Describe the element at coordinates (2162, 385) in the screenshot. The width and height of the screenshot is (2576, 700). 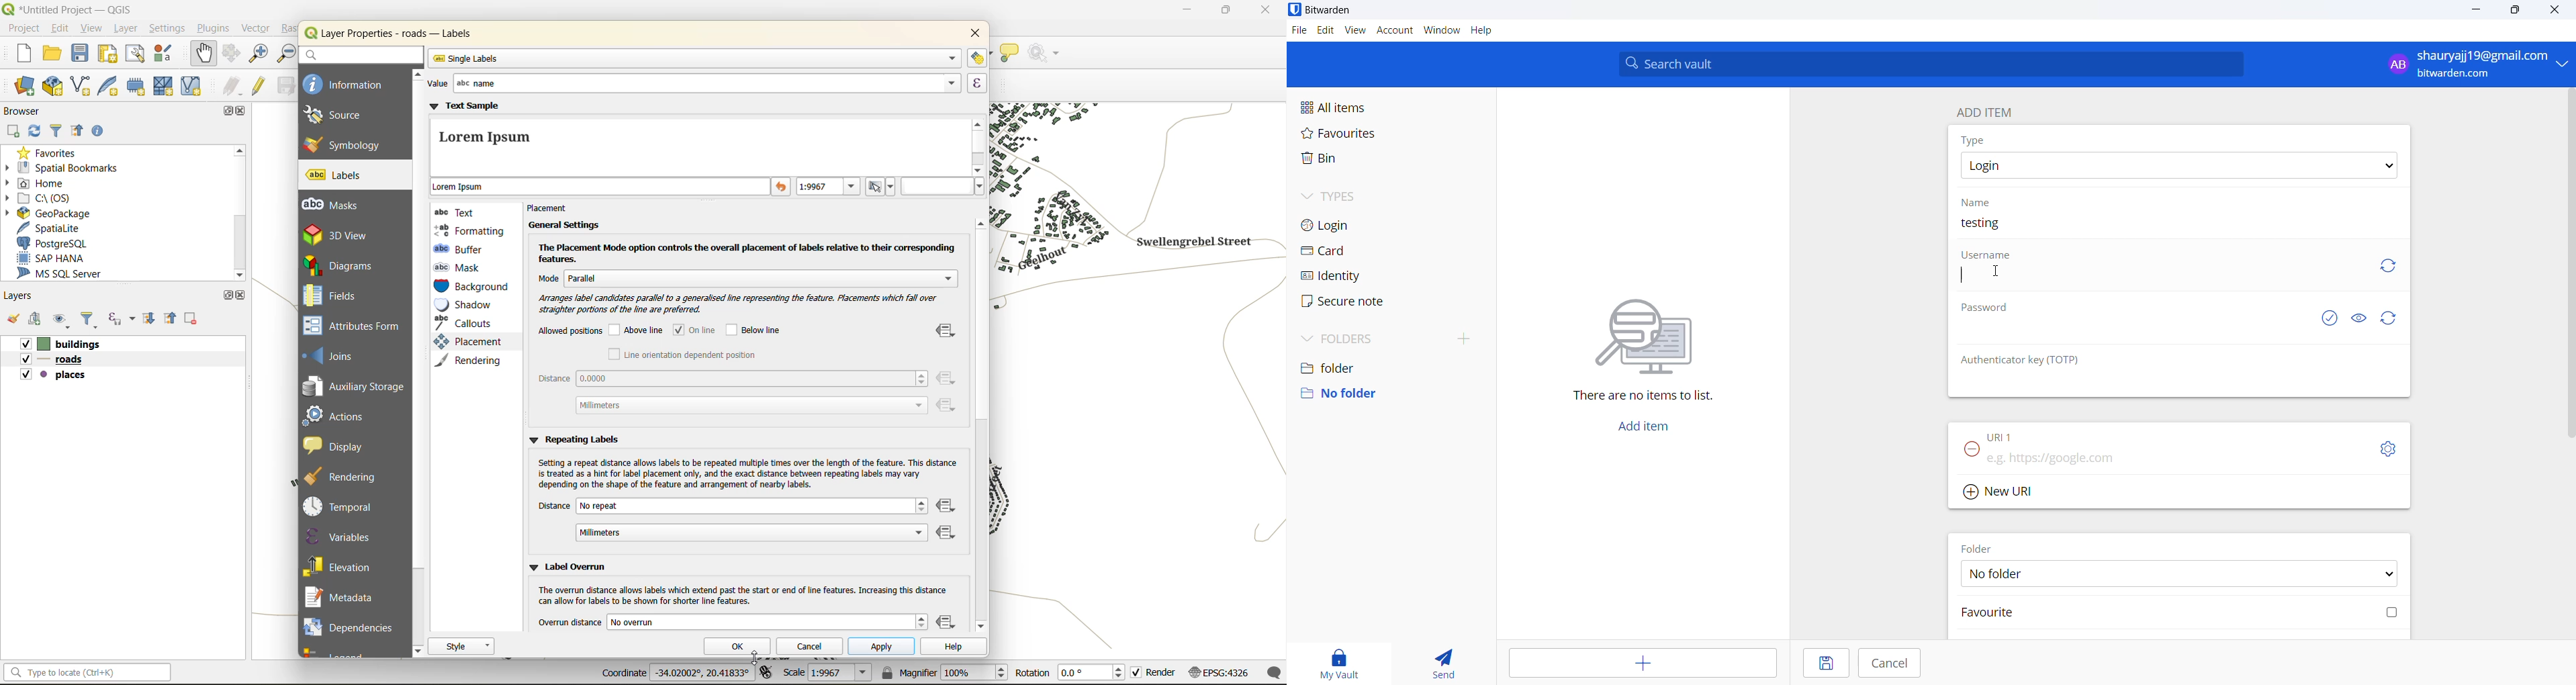
I see `OTP input box` at that location.